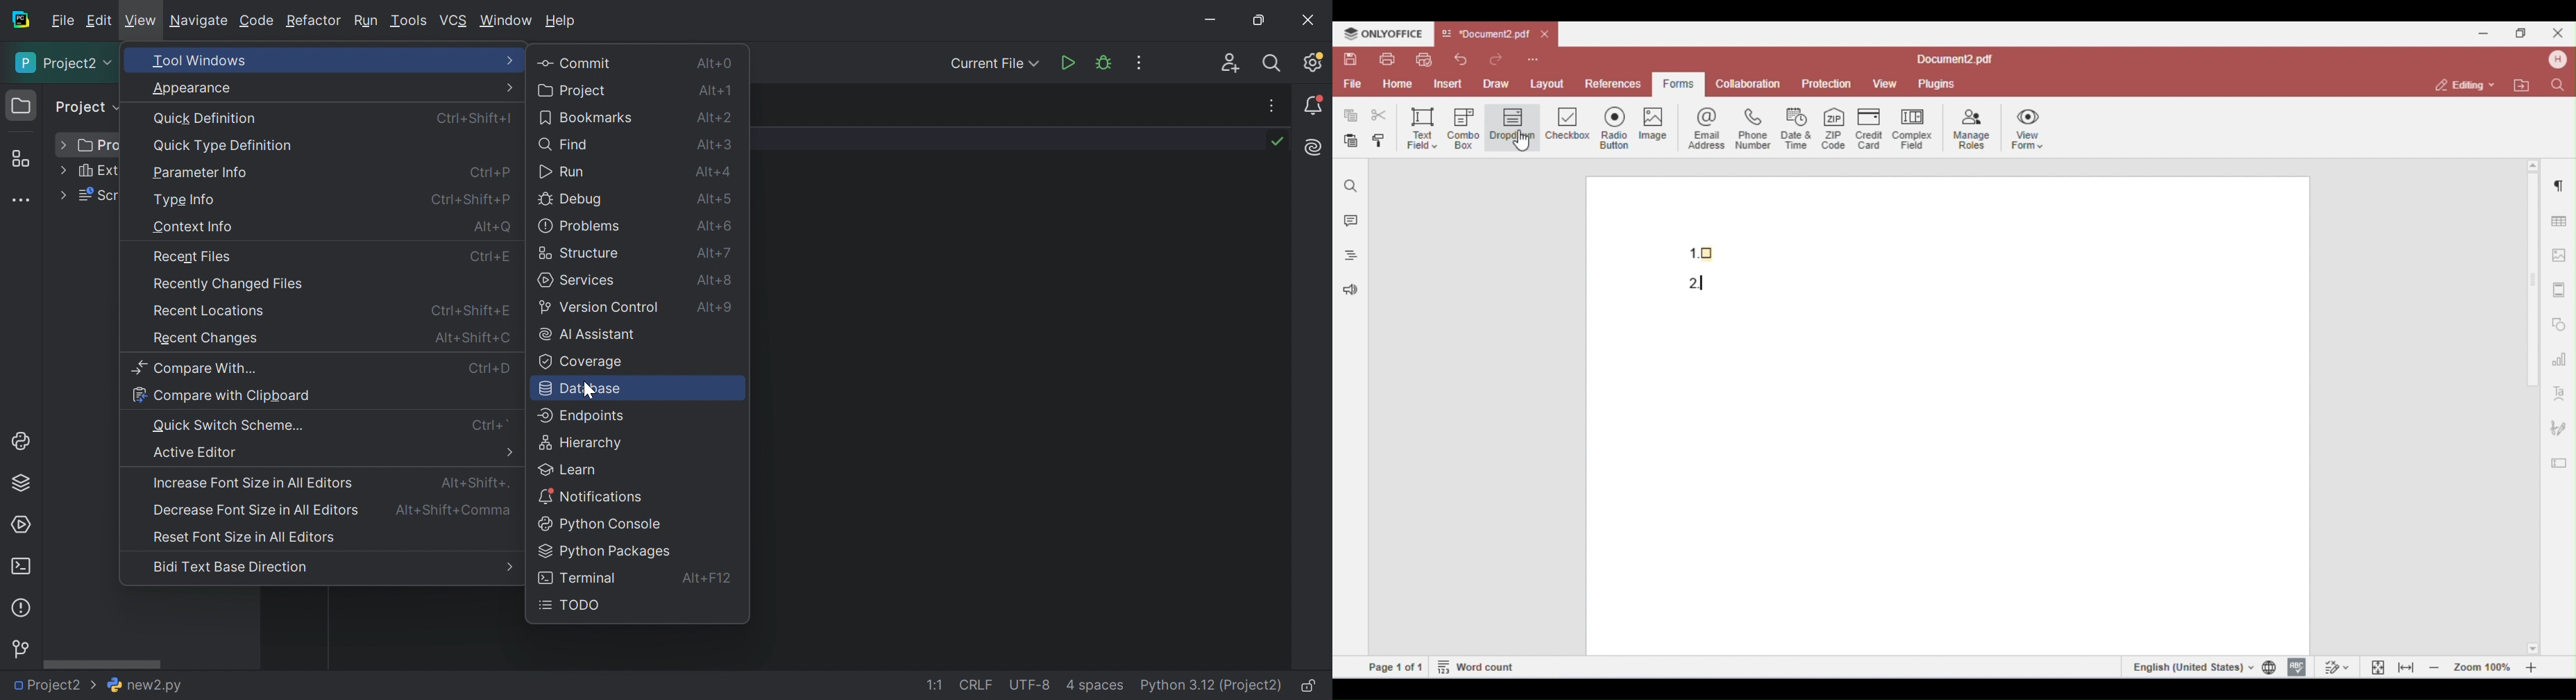 Image resolution: width=2576 pixels, height=700 pixels. Describe the element at coordinates (22, 485) in the screenshot. I see `Python Packages` at that location.